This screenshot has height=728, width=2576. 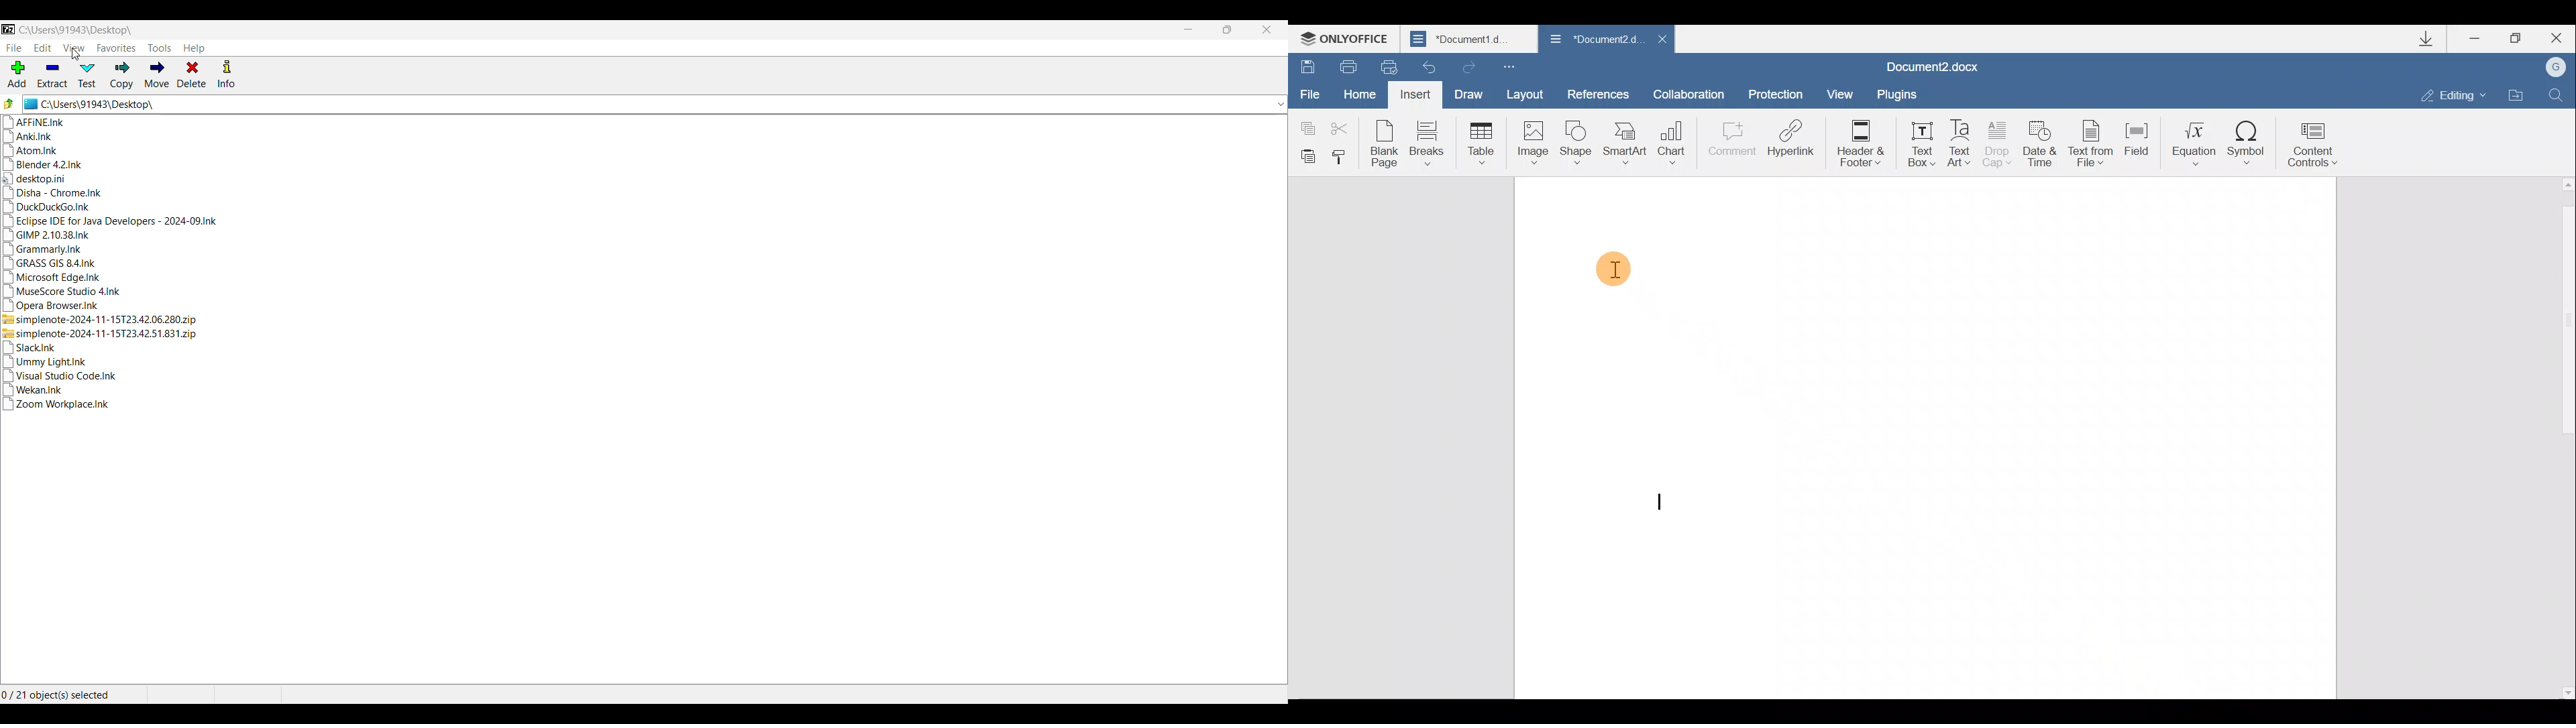 I want to click on Chart, so click(x=1674, y=137).